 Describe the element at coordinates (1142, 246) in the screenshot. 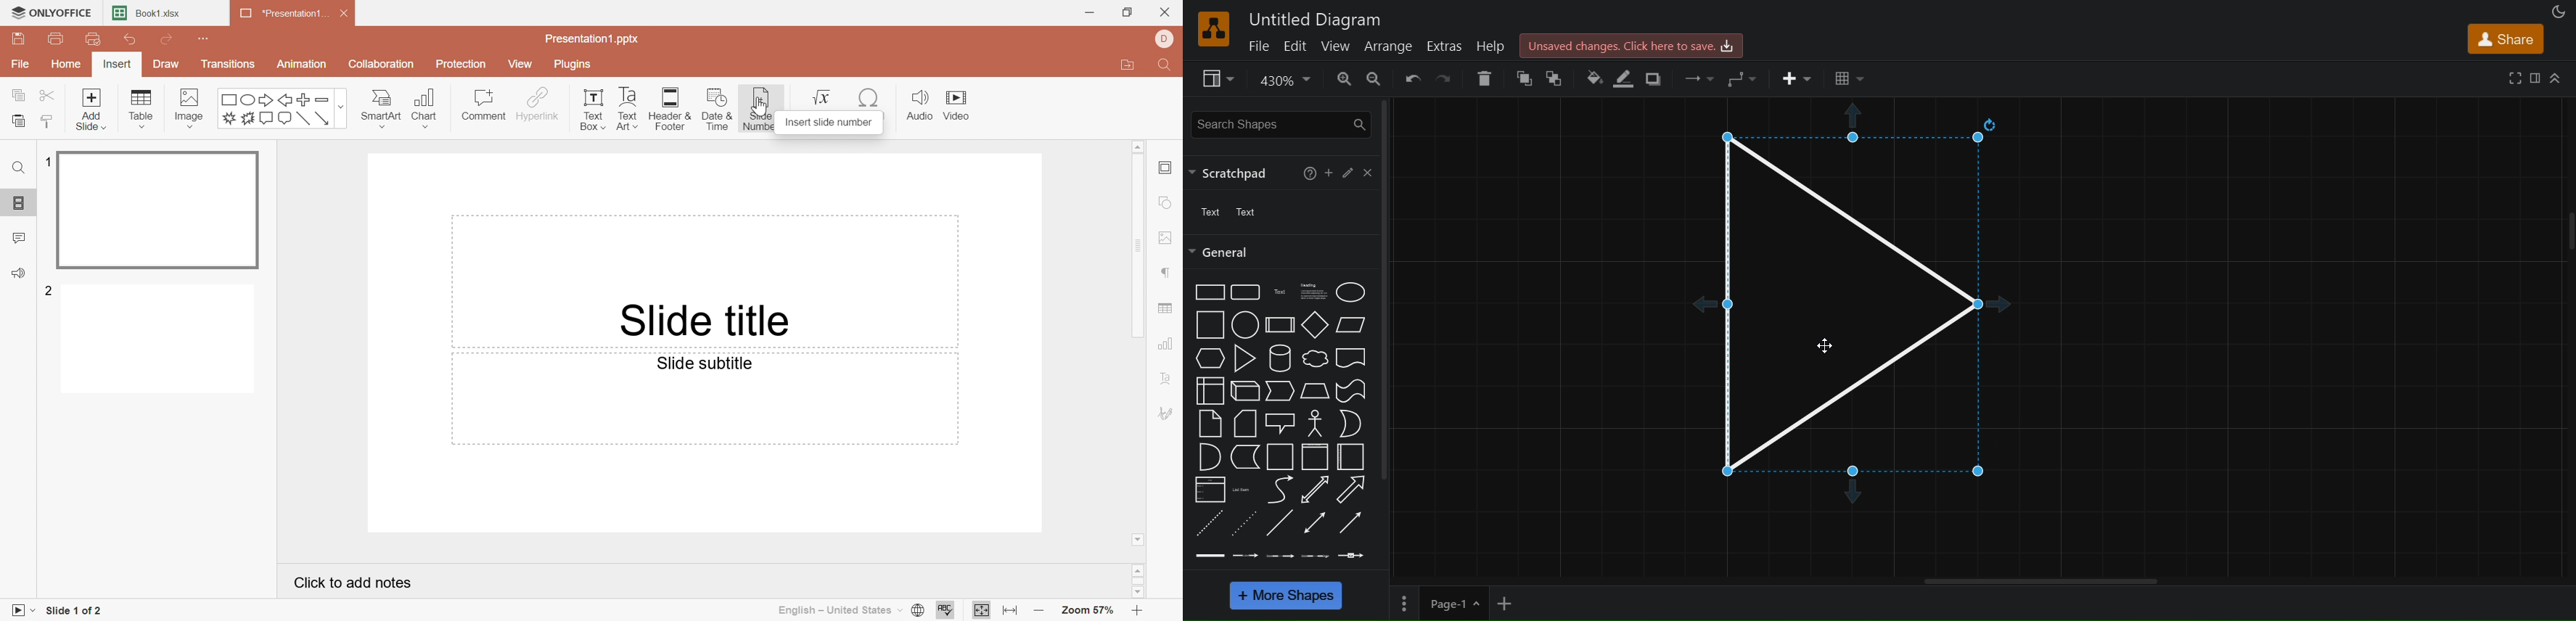

I see `Scroll Bar` at that location.